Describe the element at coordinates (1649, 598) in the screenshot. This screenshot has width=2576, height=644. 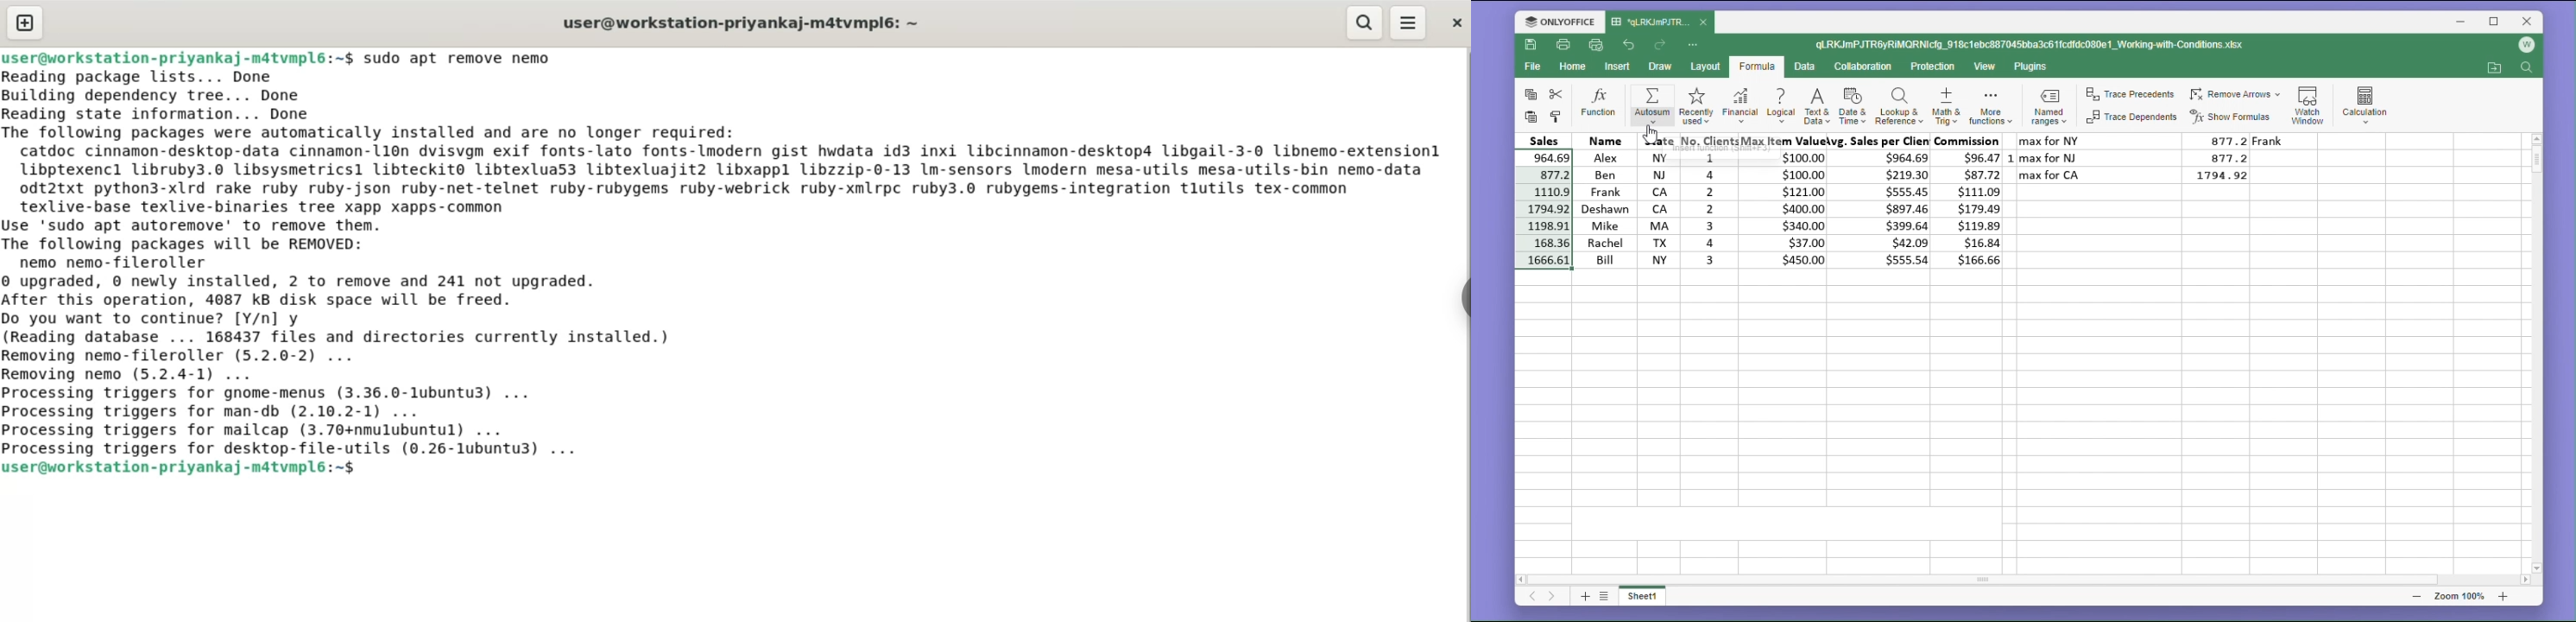
I see `sheet 1` at that location.